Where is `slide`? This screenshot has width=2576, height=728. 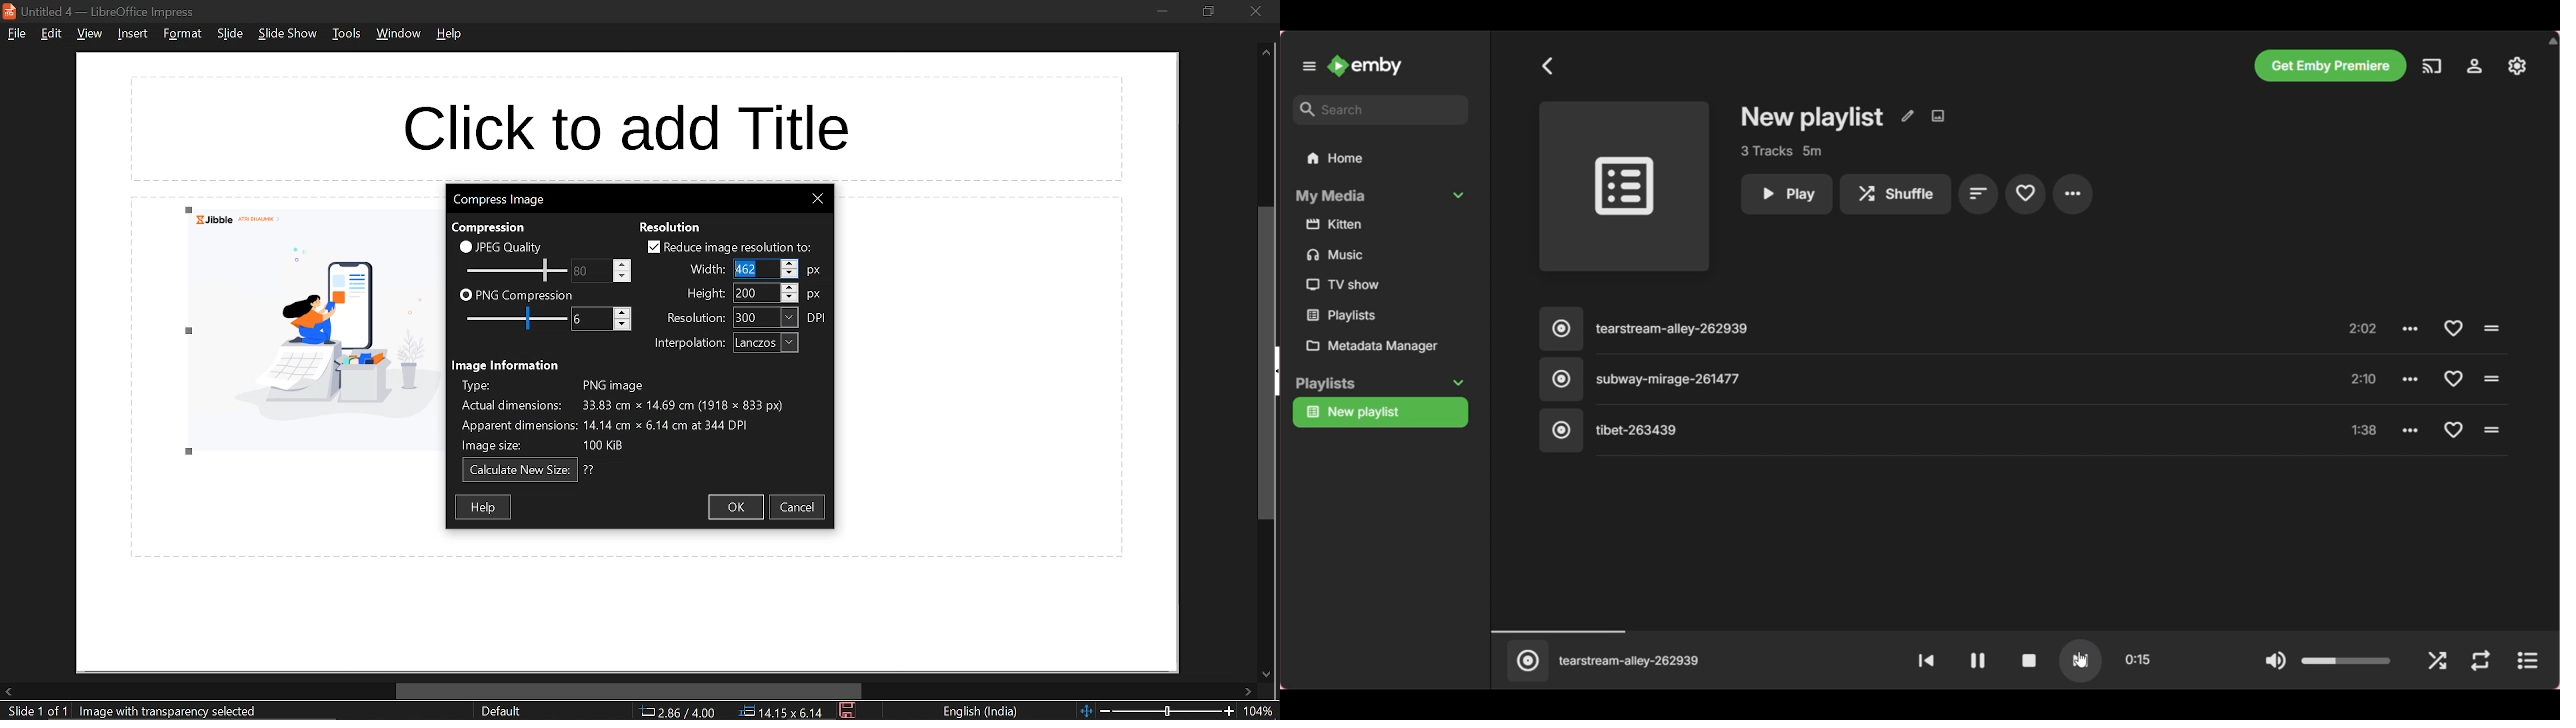 slide is located at coordinates (230, 34).